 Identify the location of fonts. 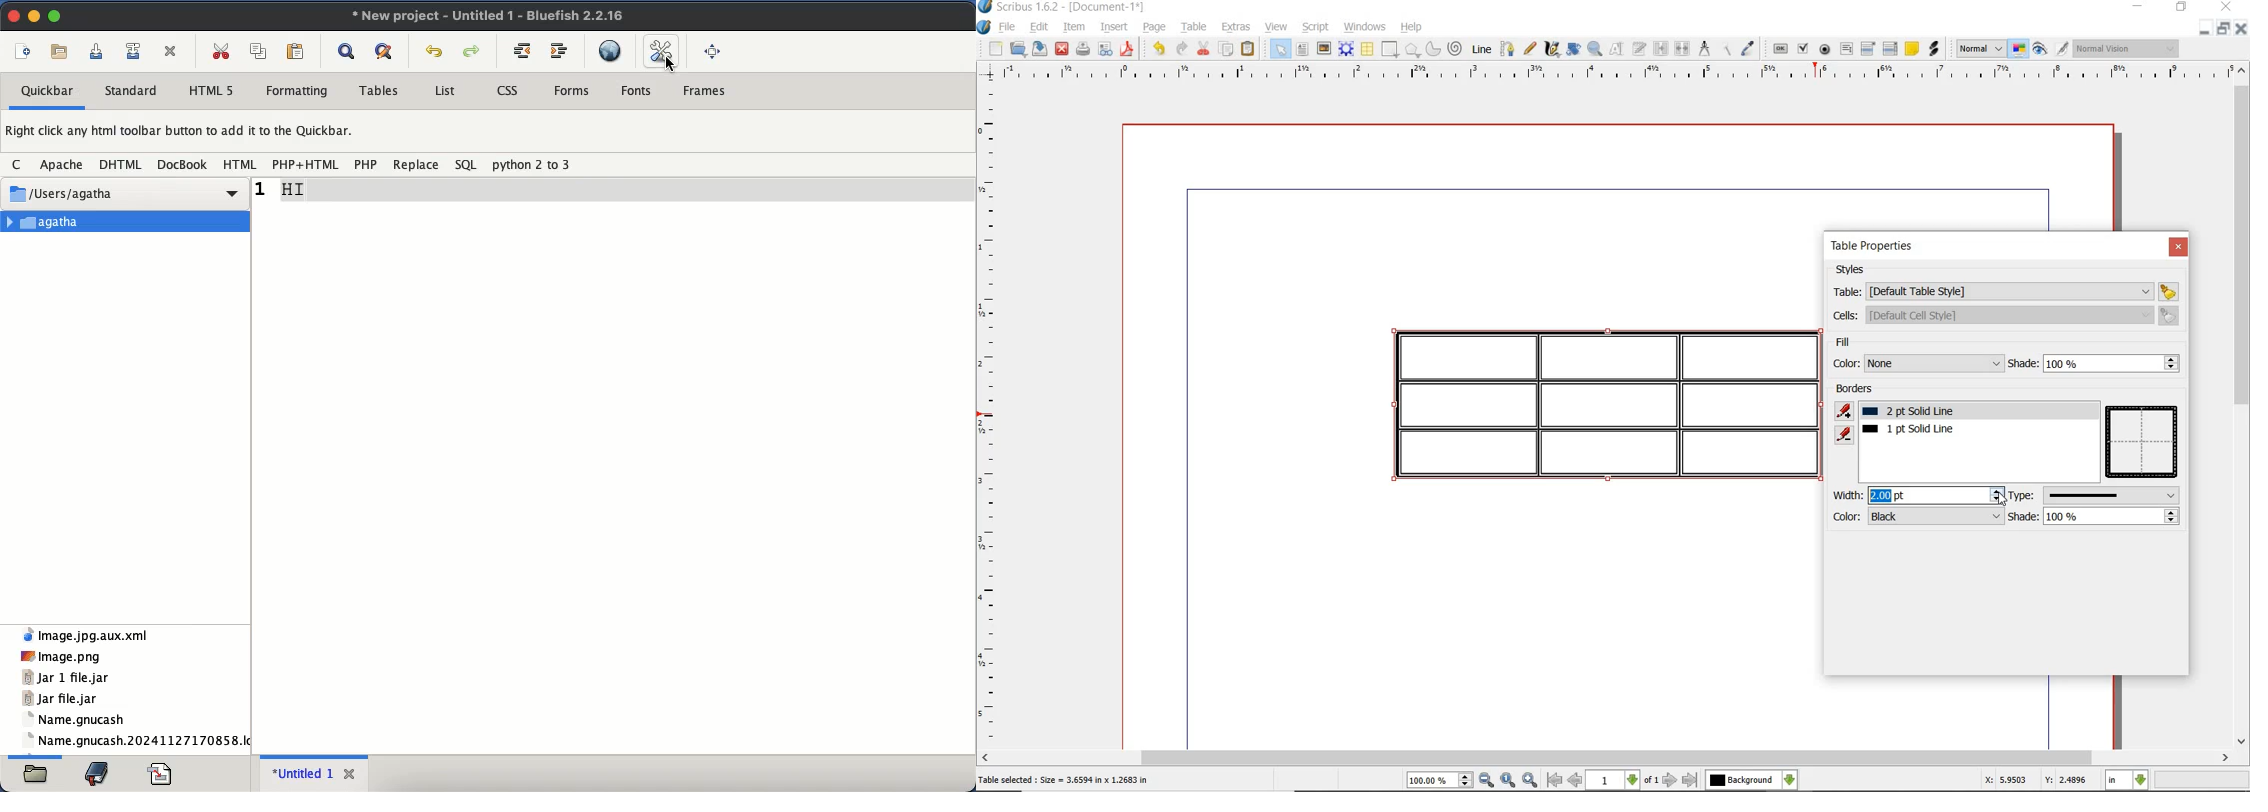
(639, 92).